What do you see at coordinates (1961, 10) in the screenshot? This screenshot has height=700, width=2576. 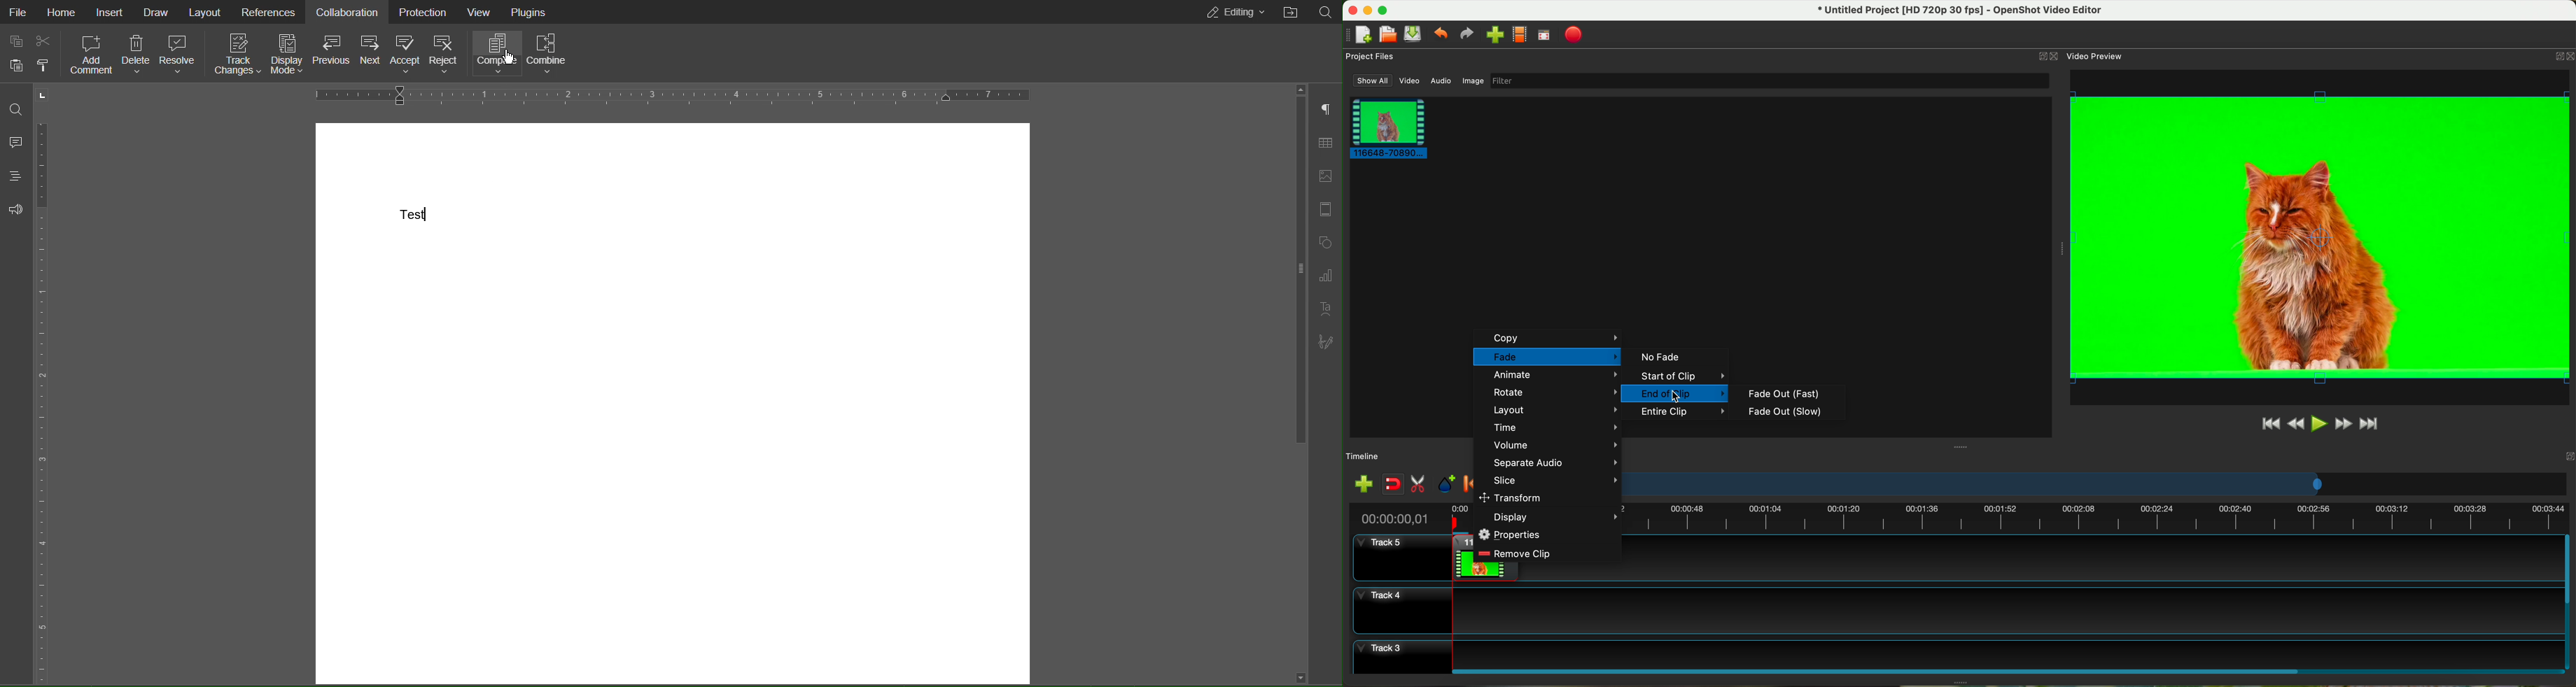 I see `file name` at bounding box center [1961, 10].